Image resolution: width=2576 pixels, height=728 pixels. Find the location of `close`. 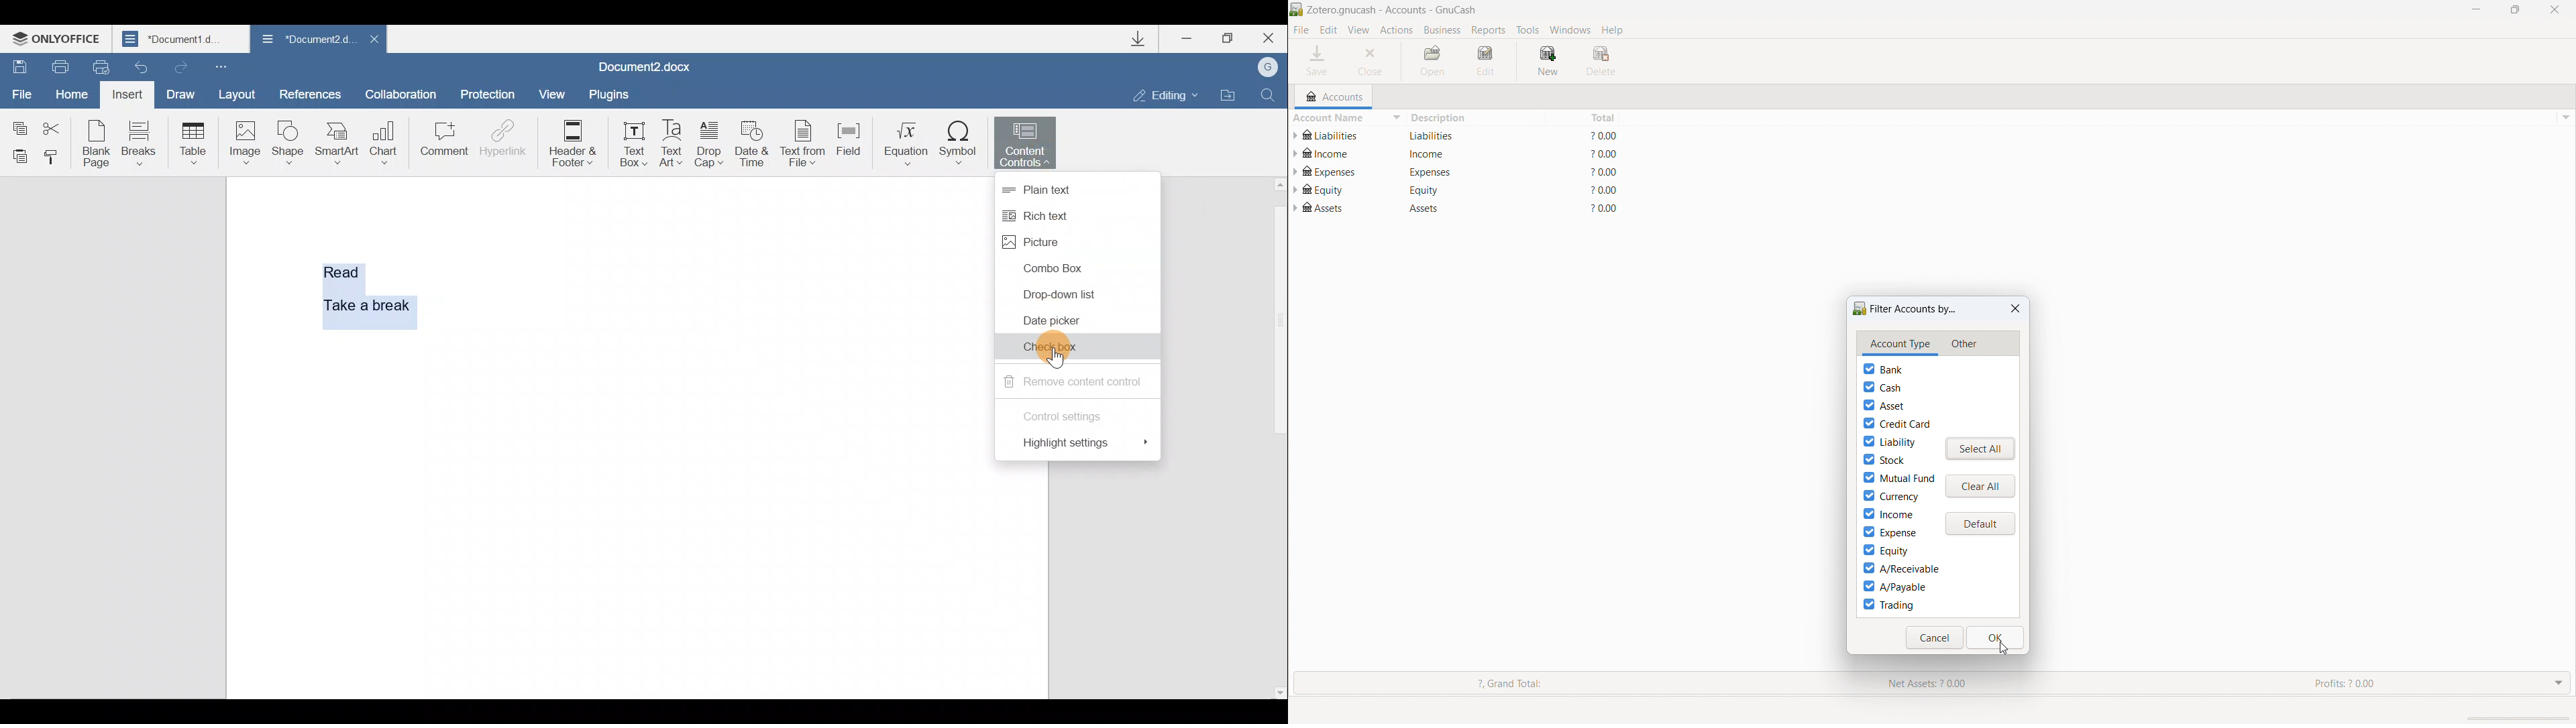

close is located at coordinates (2555, 9).